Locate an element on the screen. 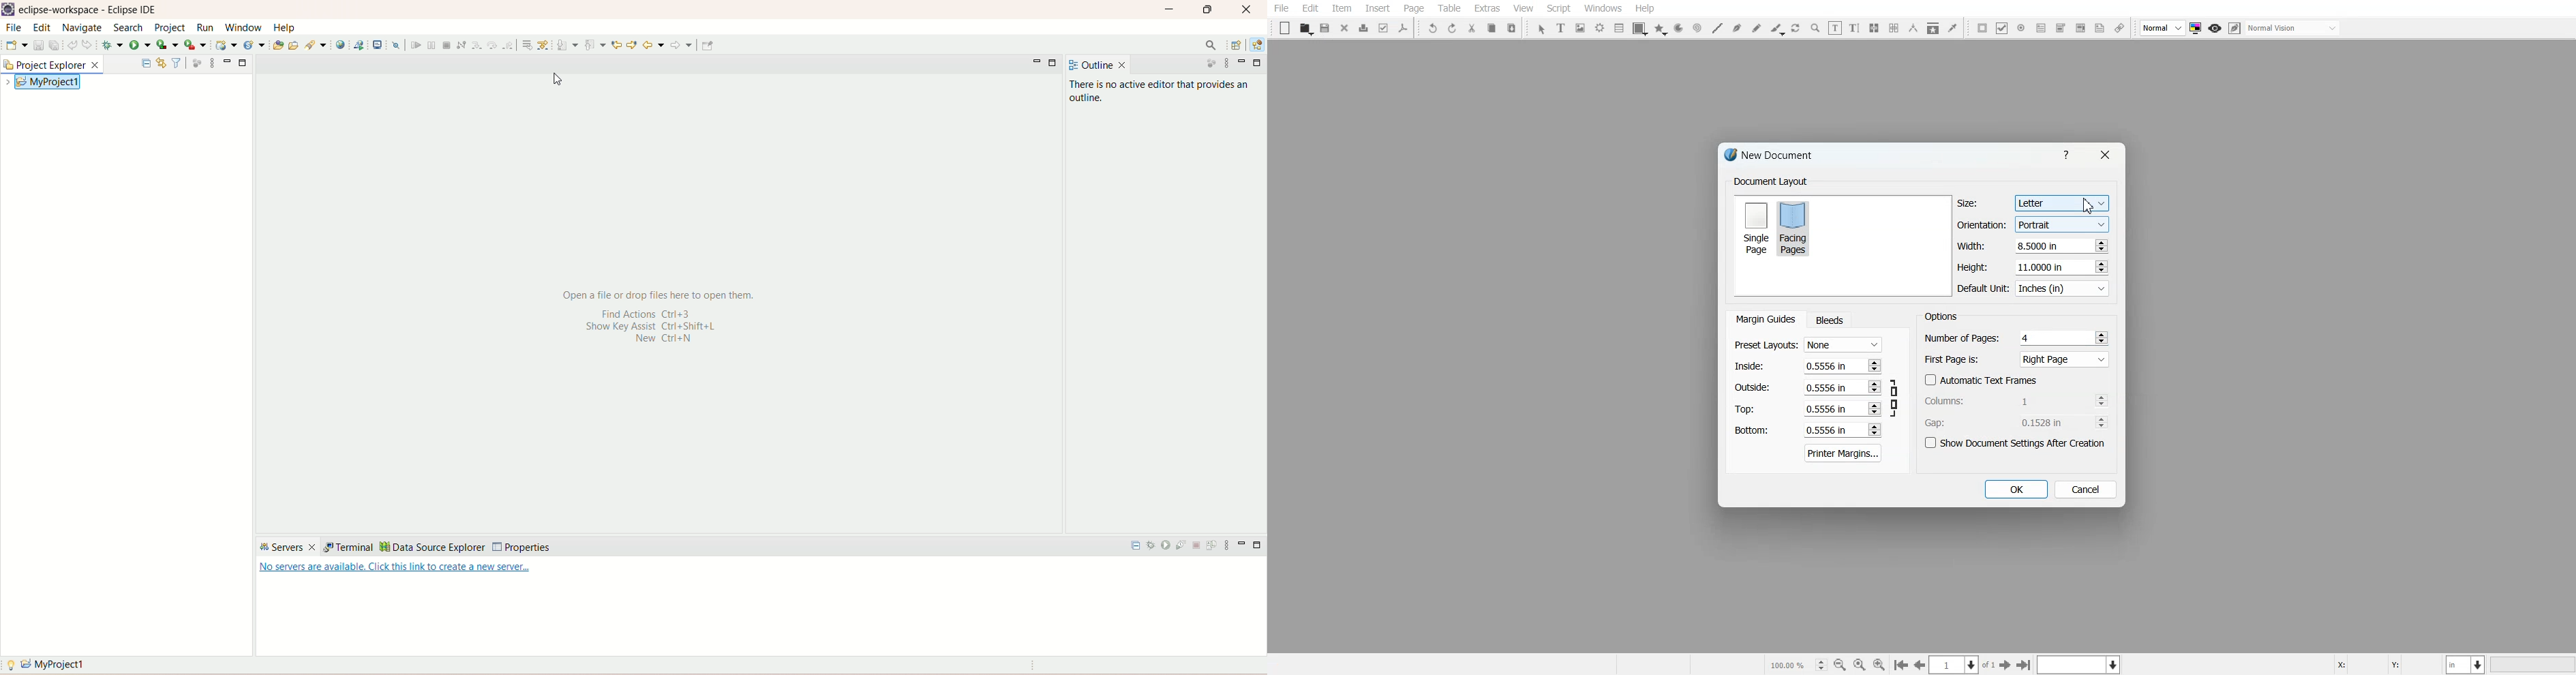 The height and width of the screenshot is (700, 2576). Right margin adjuster is located at coordinates (1808, 387).